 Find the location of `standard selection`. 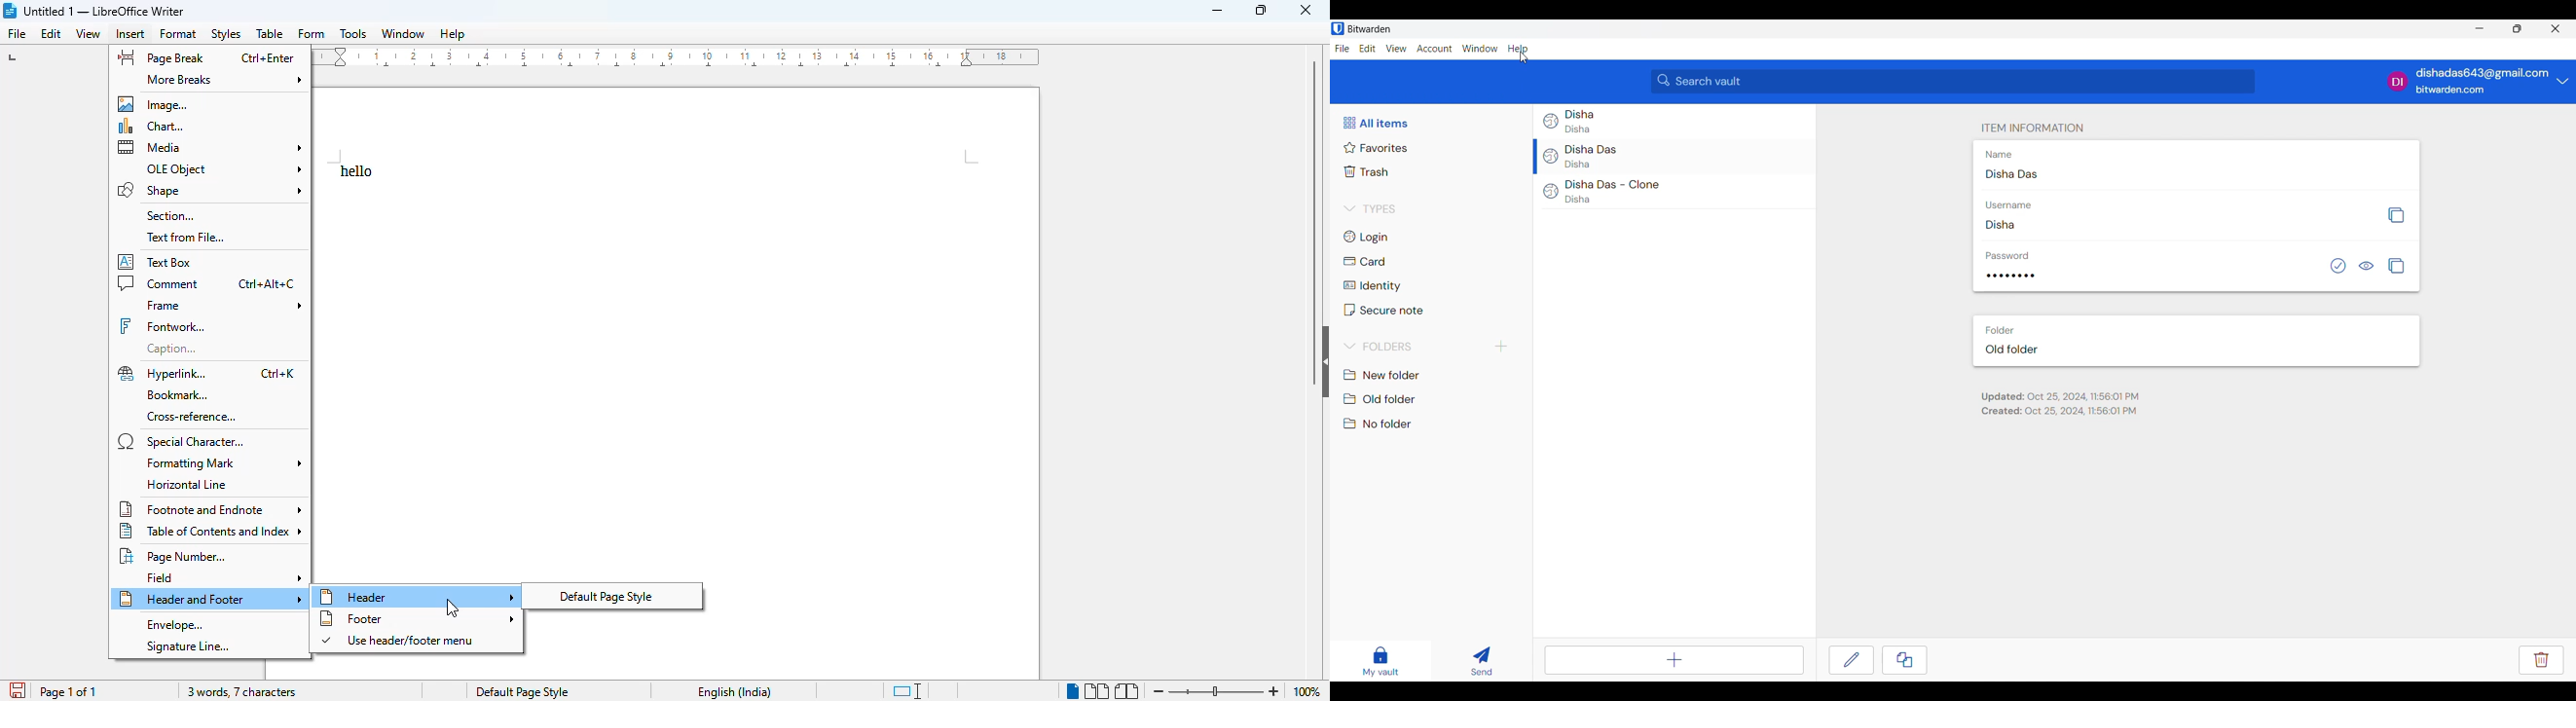

standard selection is located at coordinates (907, 691).